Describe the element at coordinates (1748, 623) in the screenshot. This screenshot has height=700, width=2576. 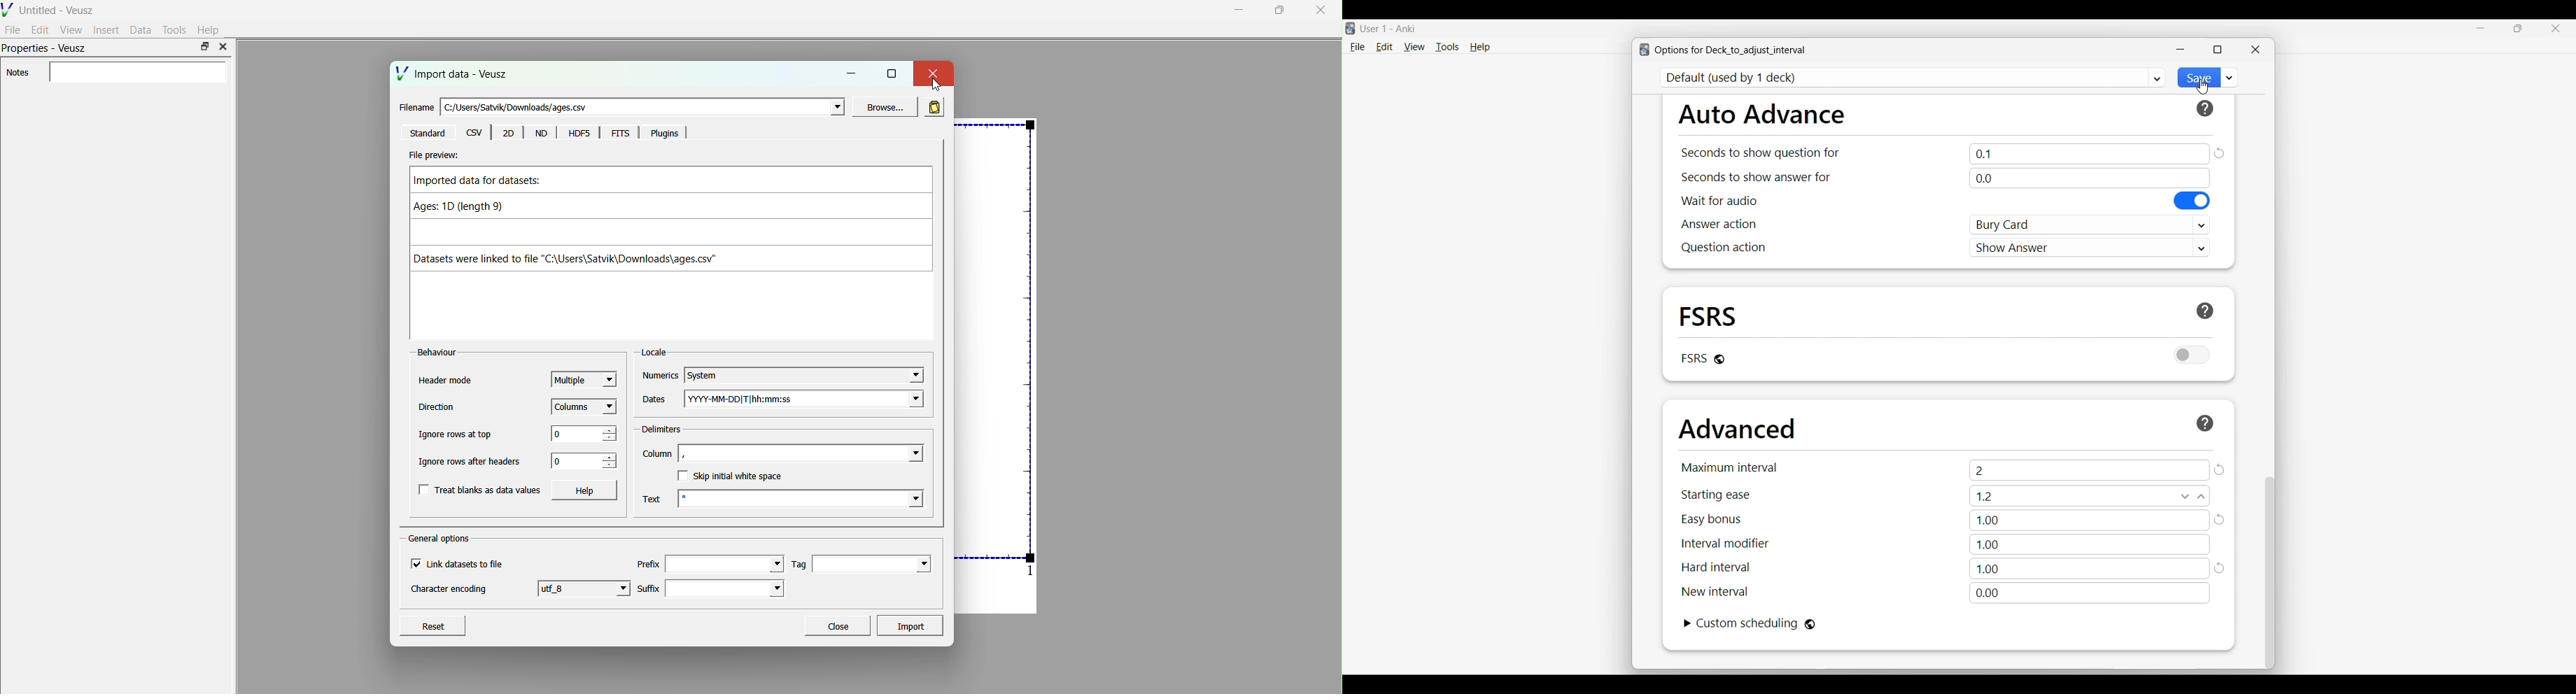
I see `Indicates custom scheduling` at that location.